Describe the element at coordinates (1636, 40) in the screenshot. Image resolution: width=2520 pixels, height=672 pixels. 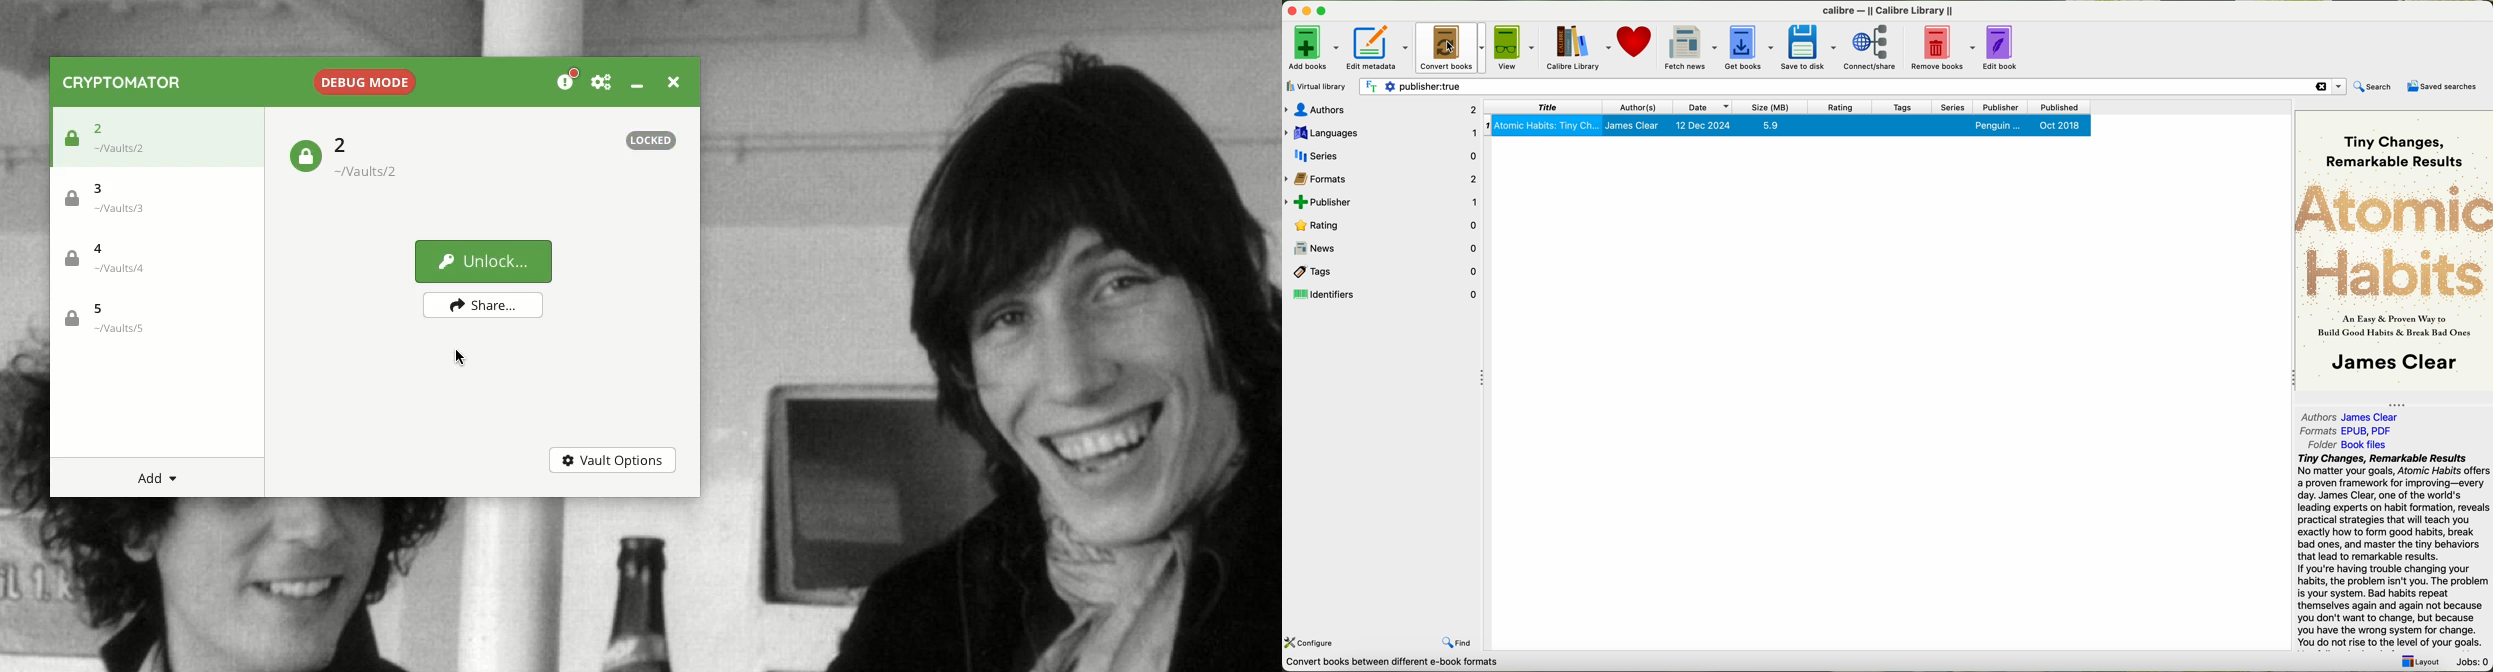
I see `donate` at that location.